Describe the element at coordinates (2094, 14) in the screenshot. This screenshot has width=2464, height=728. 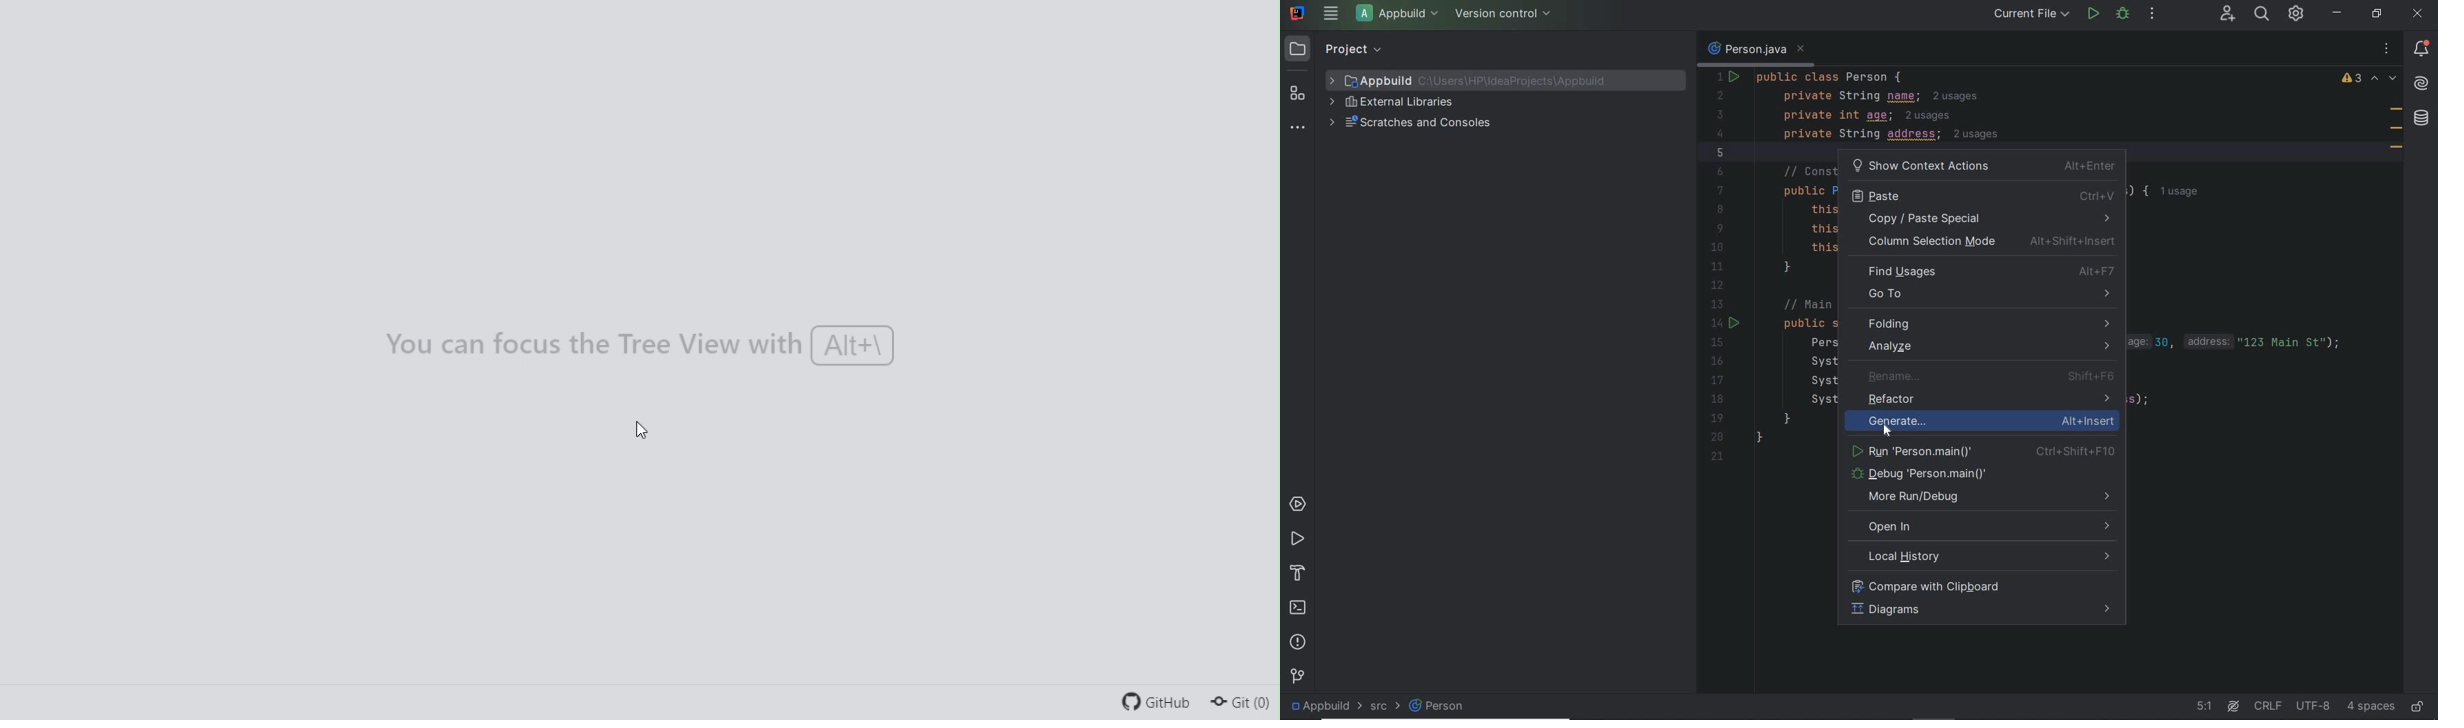
I see `run` at that location.